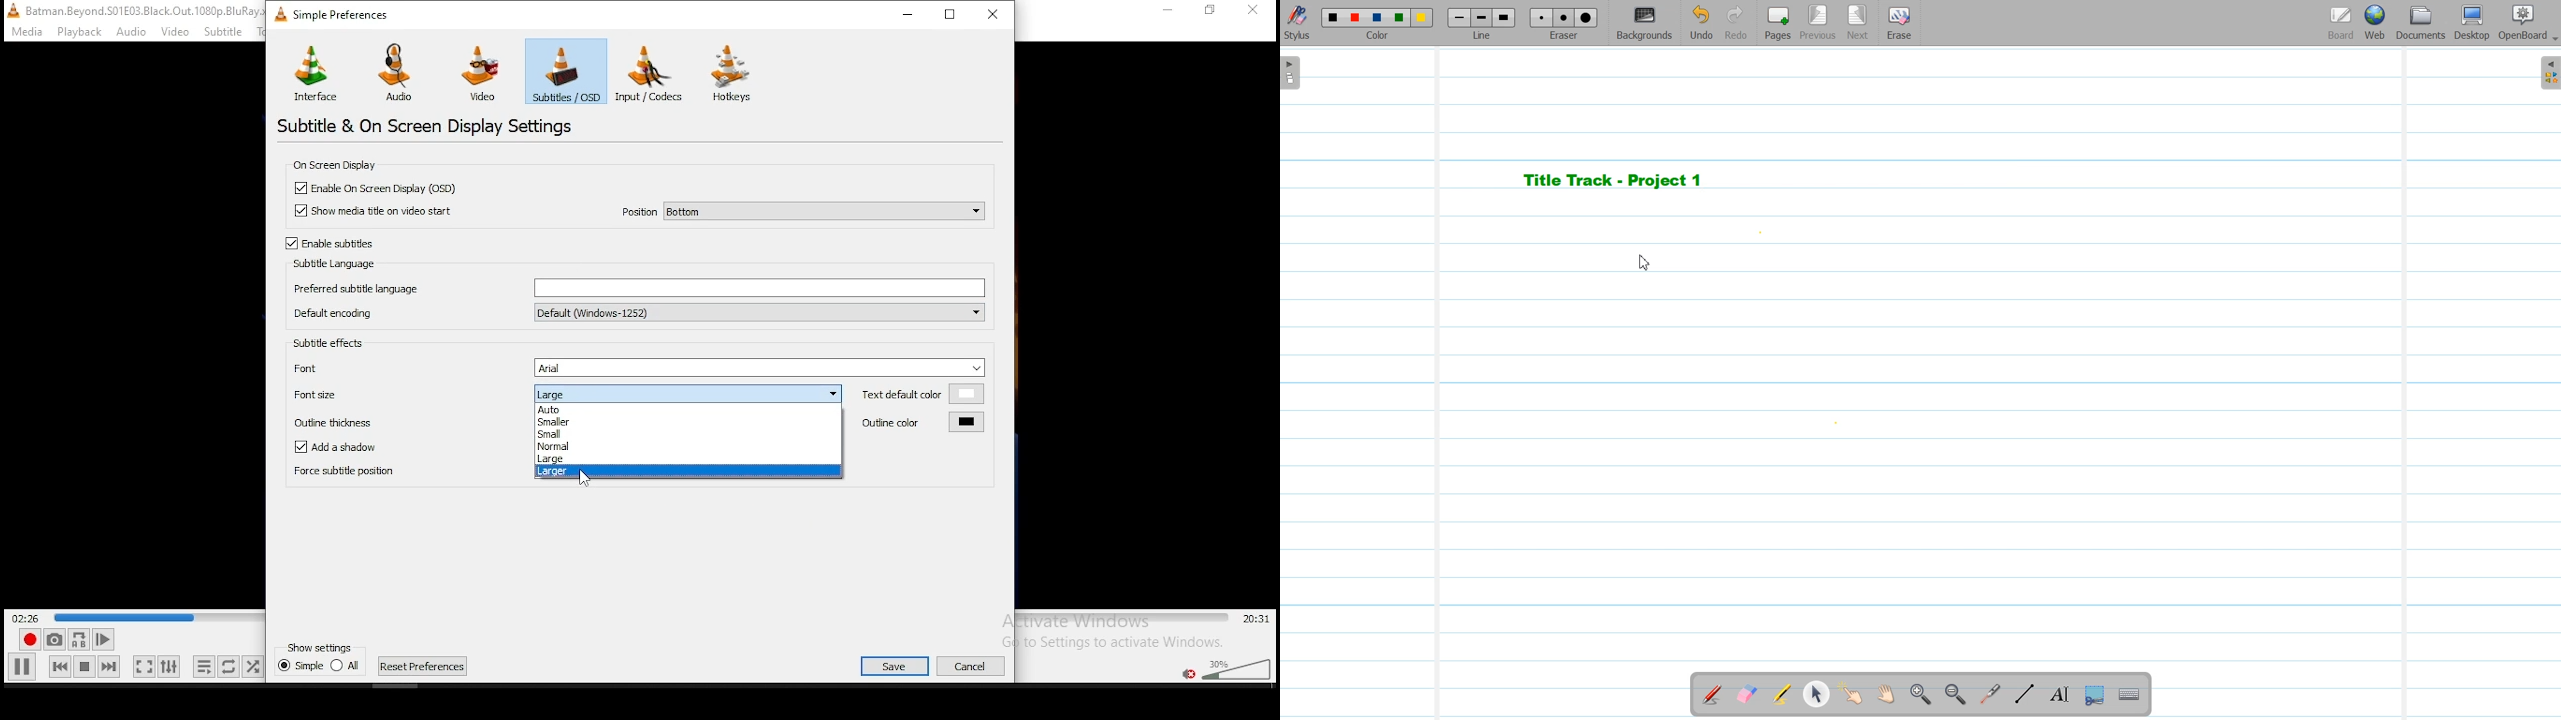  What do you see at coordinates (313, 72) in the screenshot?
I see `interface` at bounding box center [313, 72].